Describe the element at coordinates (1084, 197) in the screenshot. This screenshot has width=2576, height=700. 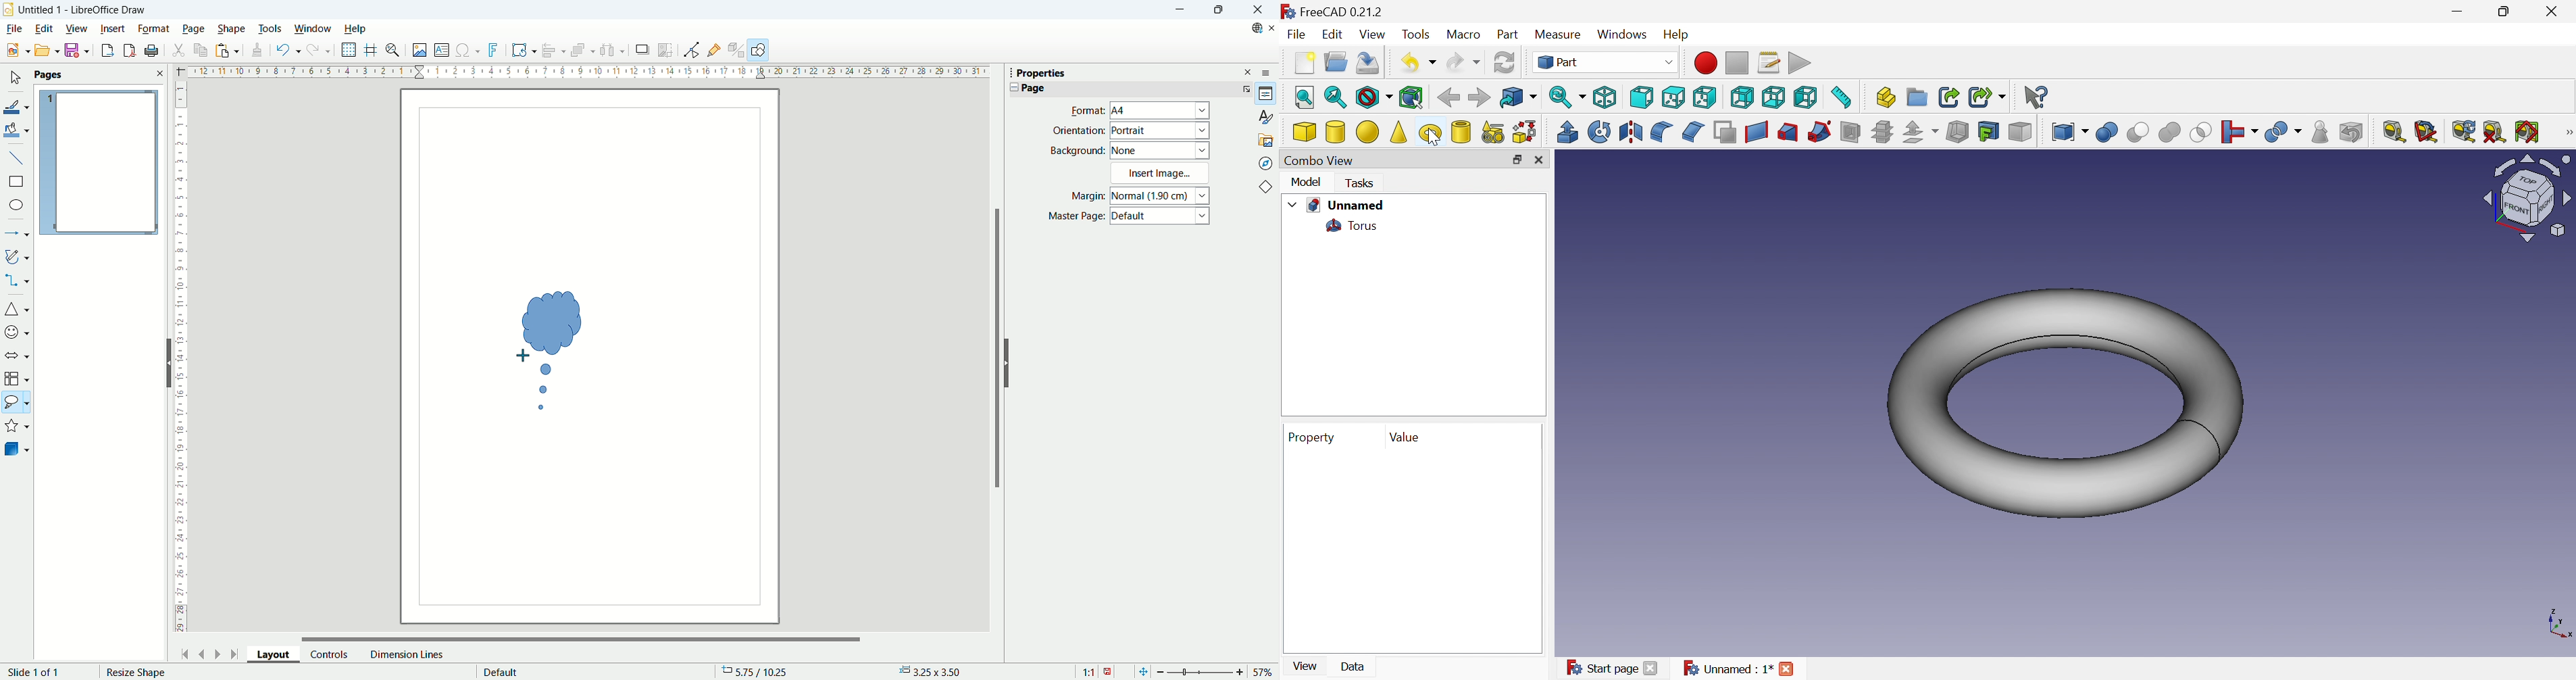
I see `Margin` at that location.